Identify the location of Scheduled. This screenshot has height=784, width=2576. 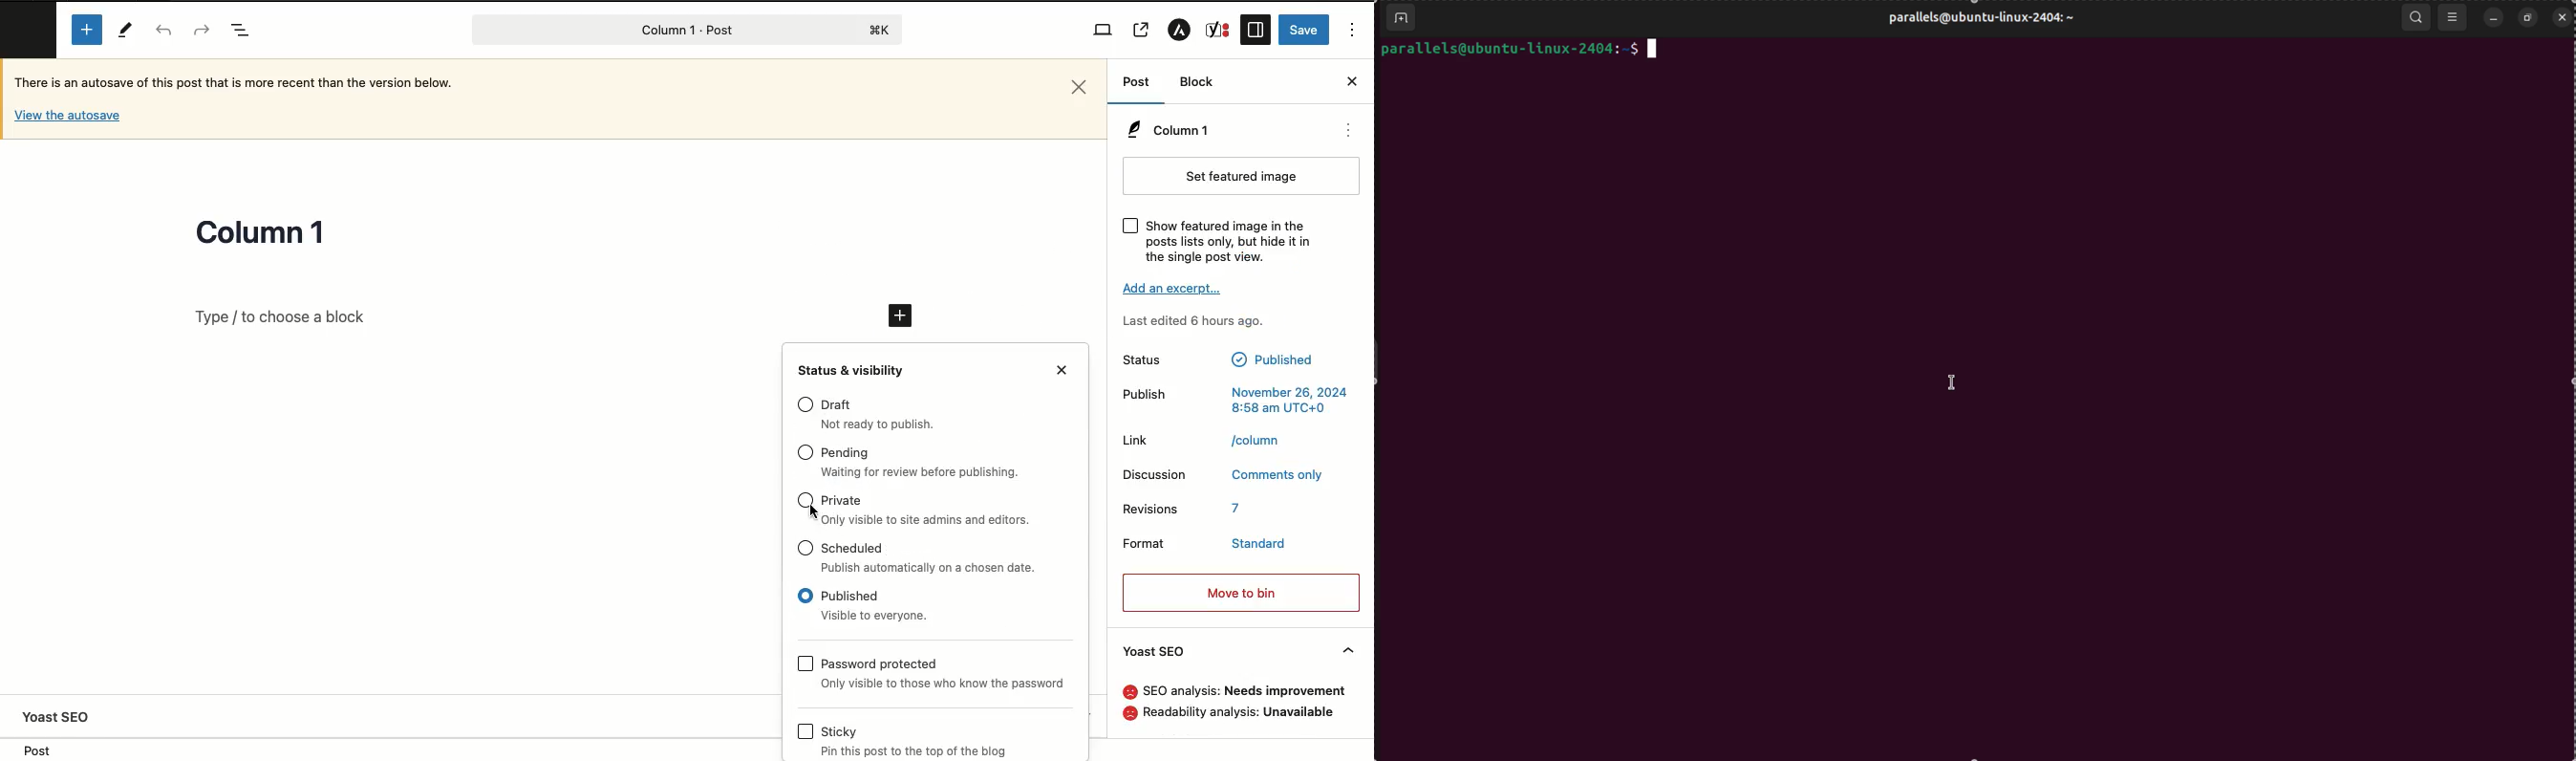
(934, 568).